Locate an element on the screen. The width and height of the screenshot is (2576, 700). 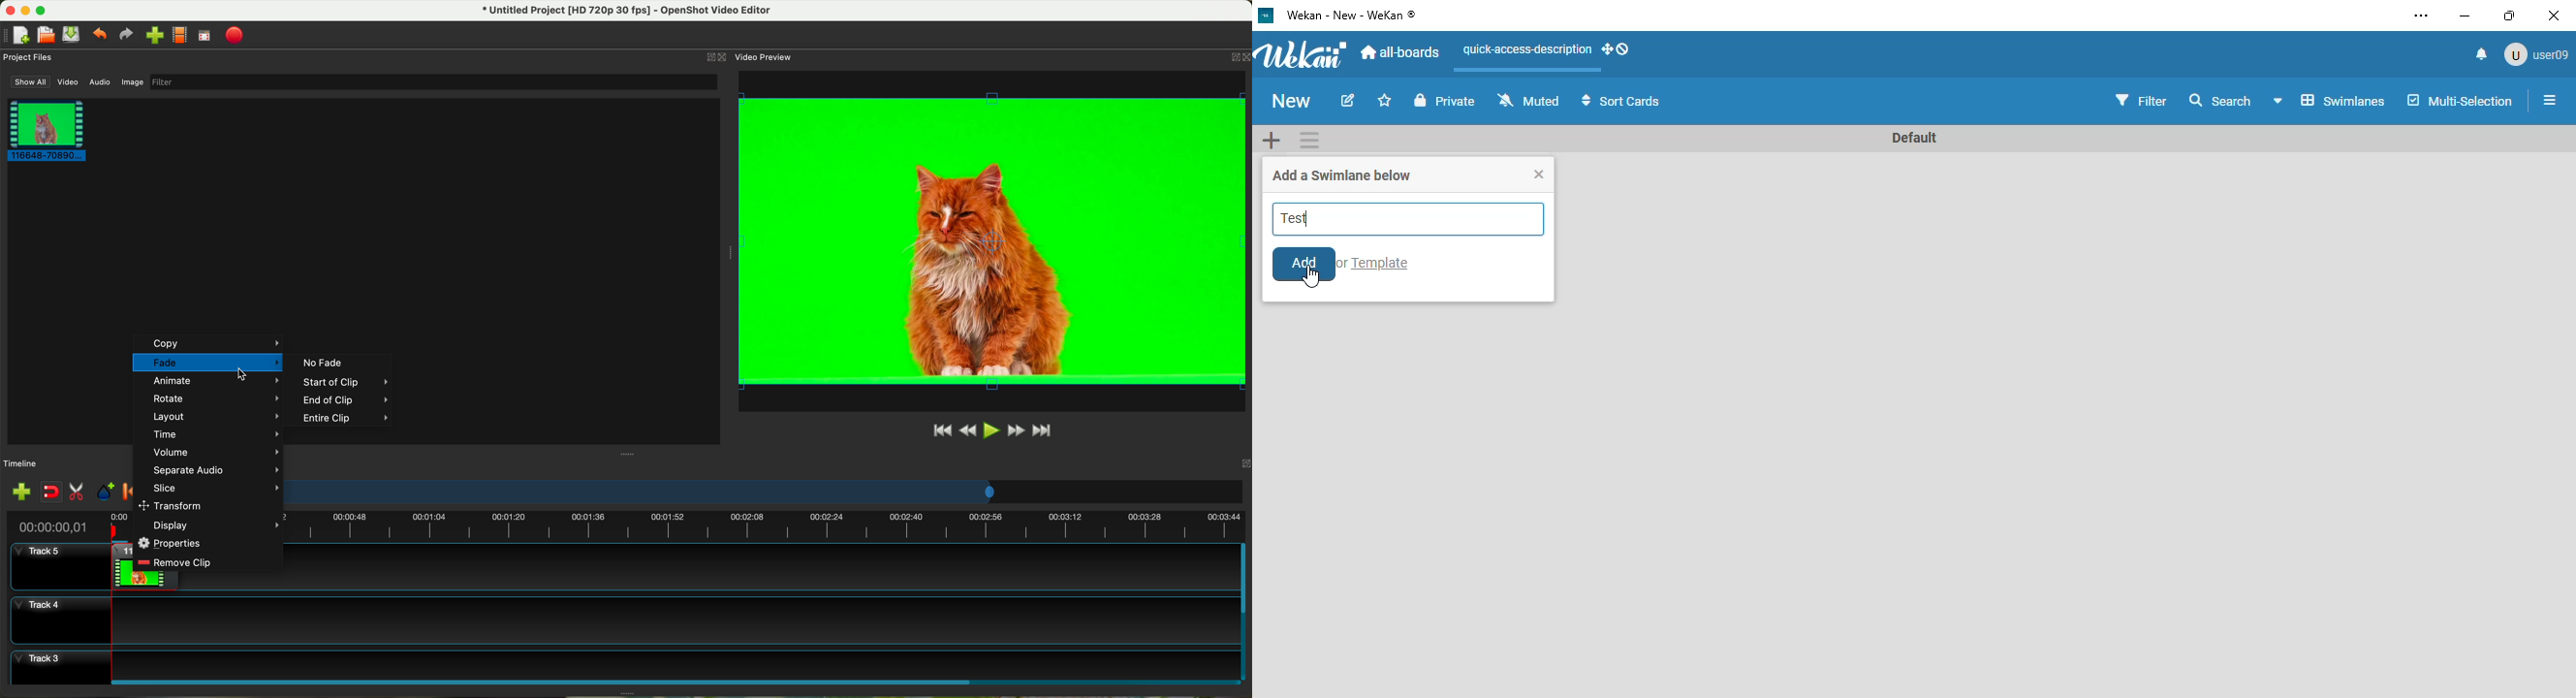
properties is located at coordinates (172, 543).